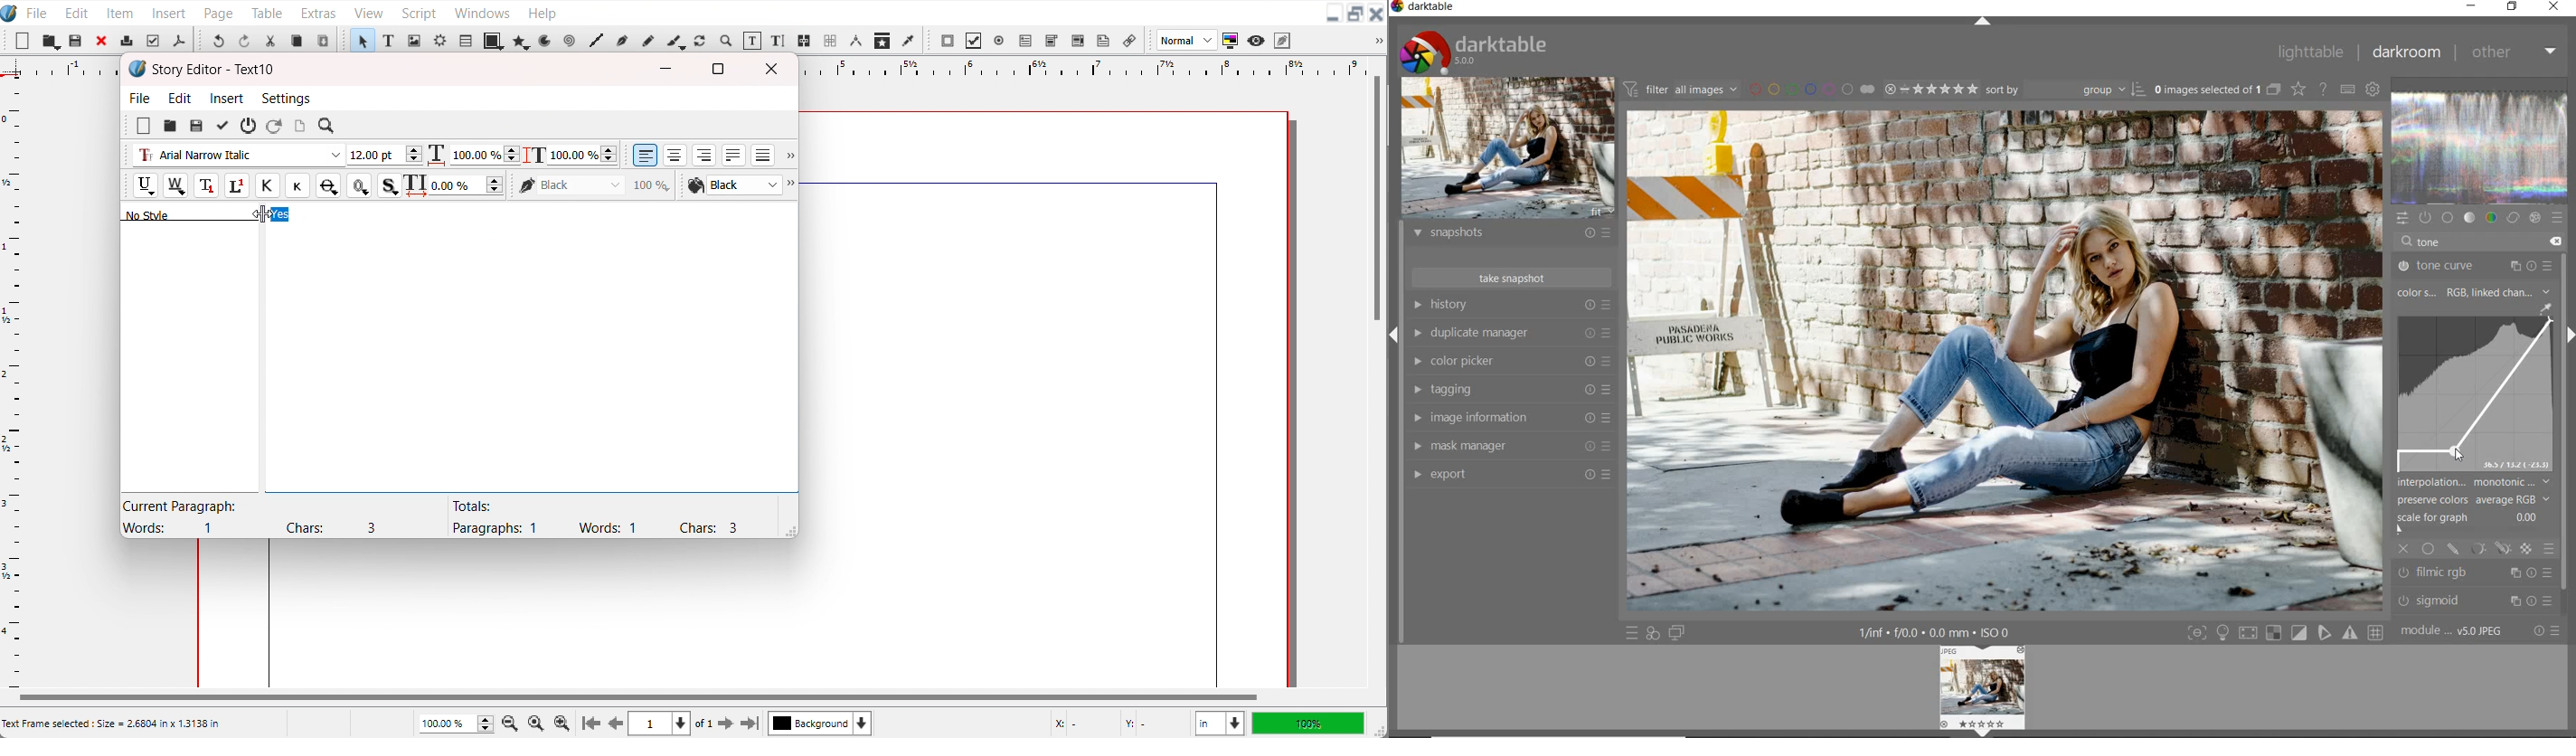 This screenshot has width=2576, height=756. I want to click on duplicate manager, so click(1512, 335).